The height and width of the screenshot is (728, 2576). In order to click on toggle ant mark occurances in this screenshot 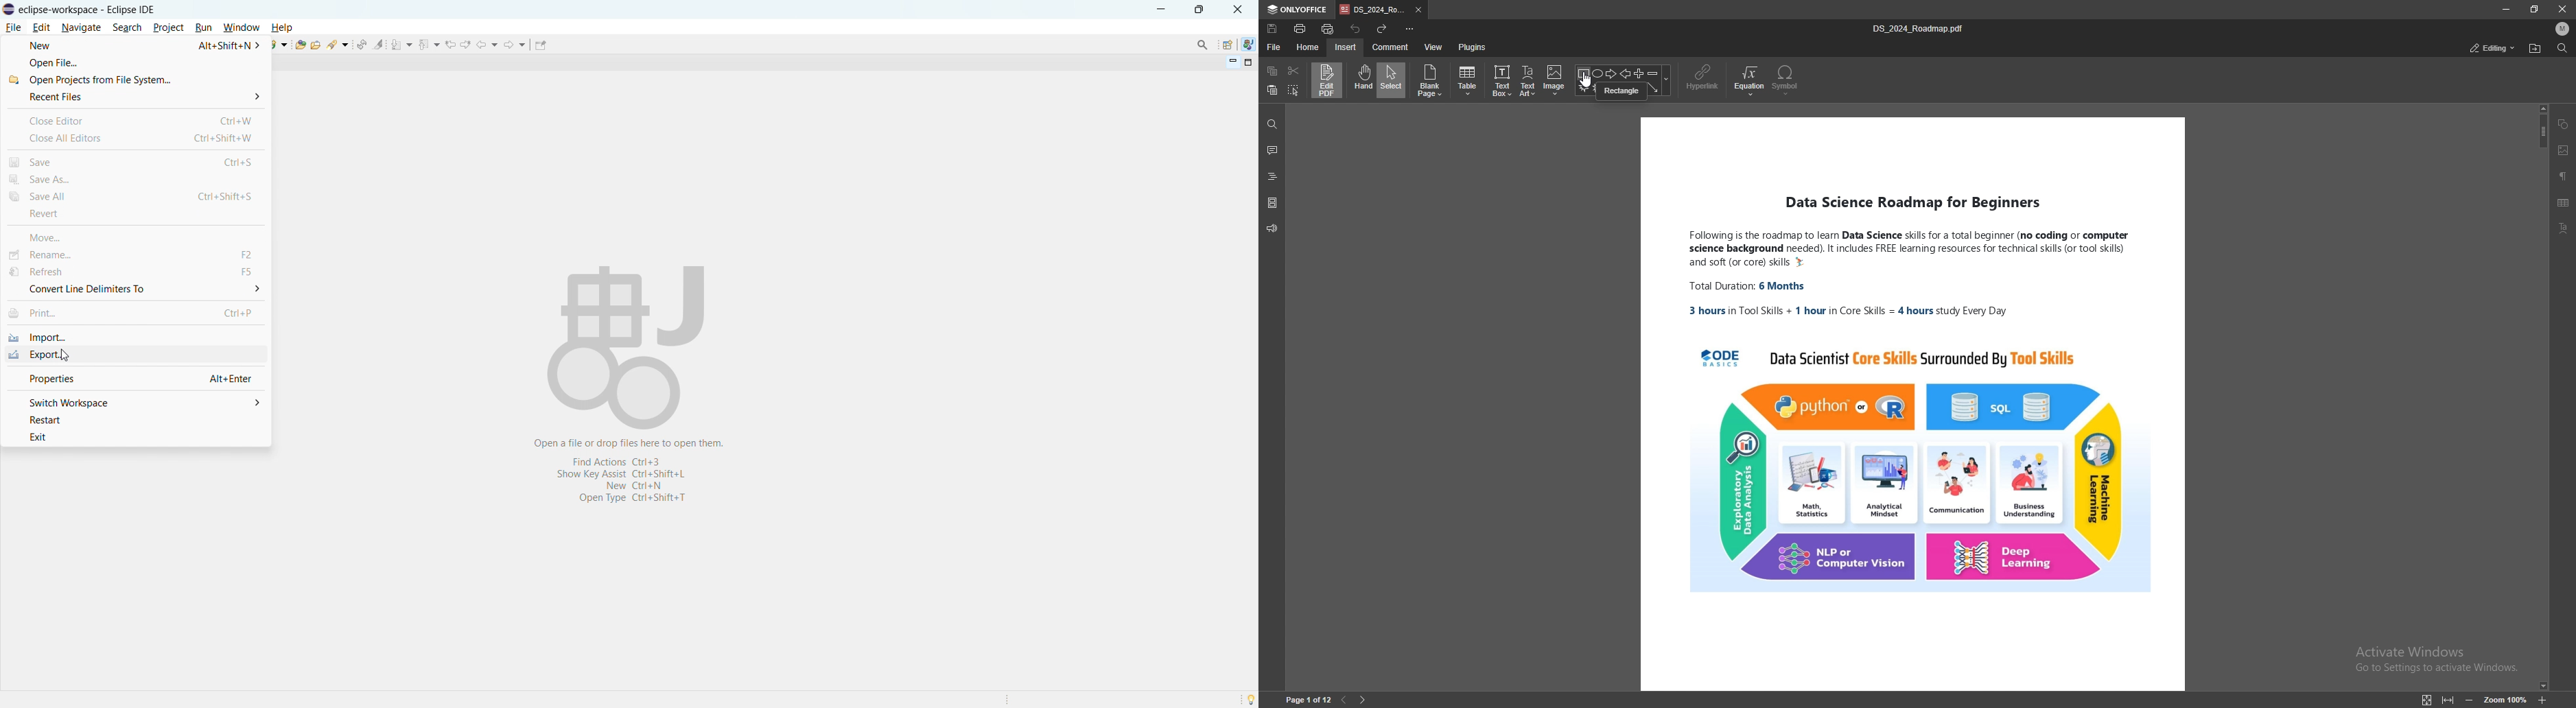, I will do `click(379, 44)`.